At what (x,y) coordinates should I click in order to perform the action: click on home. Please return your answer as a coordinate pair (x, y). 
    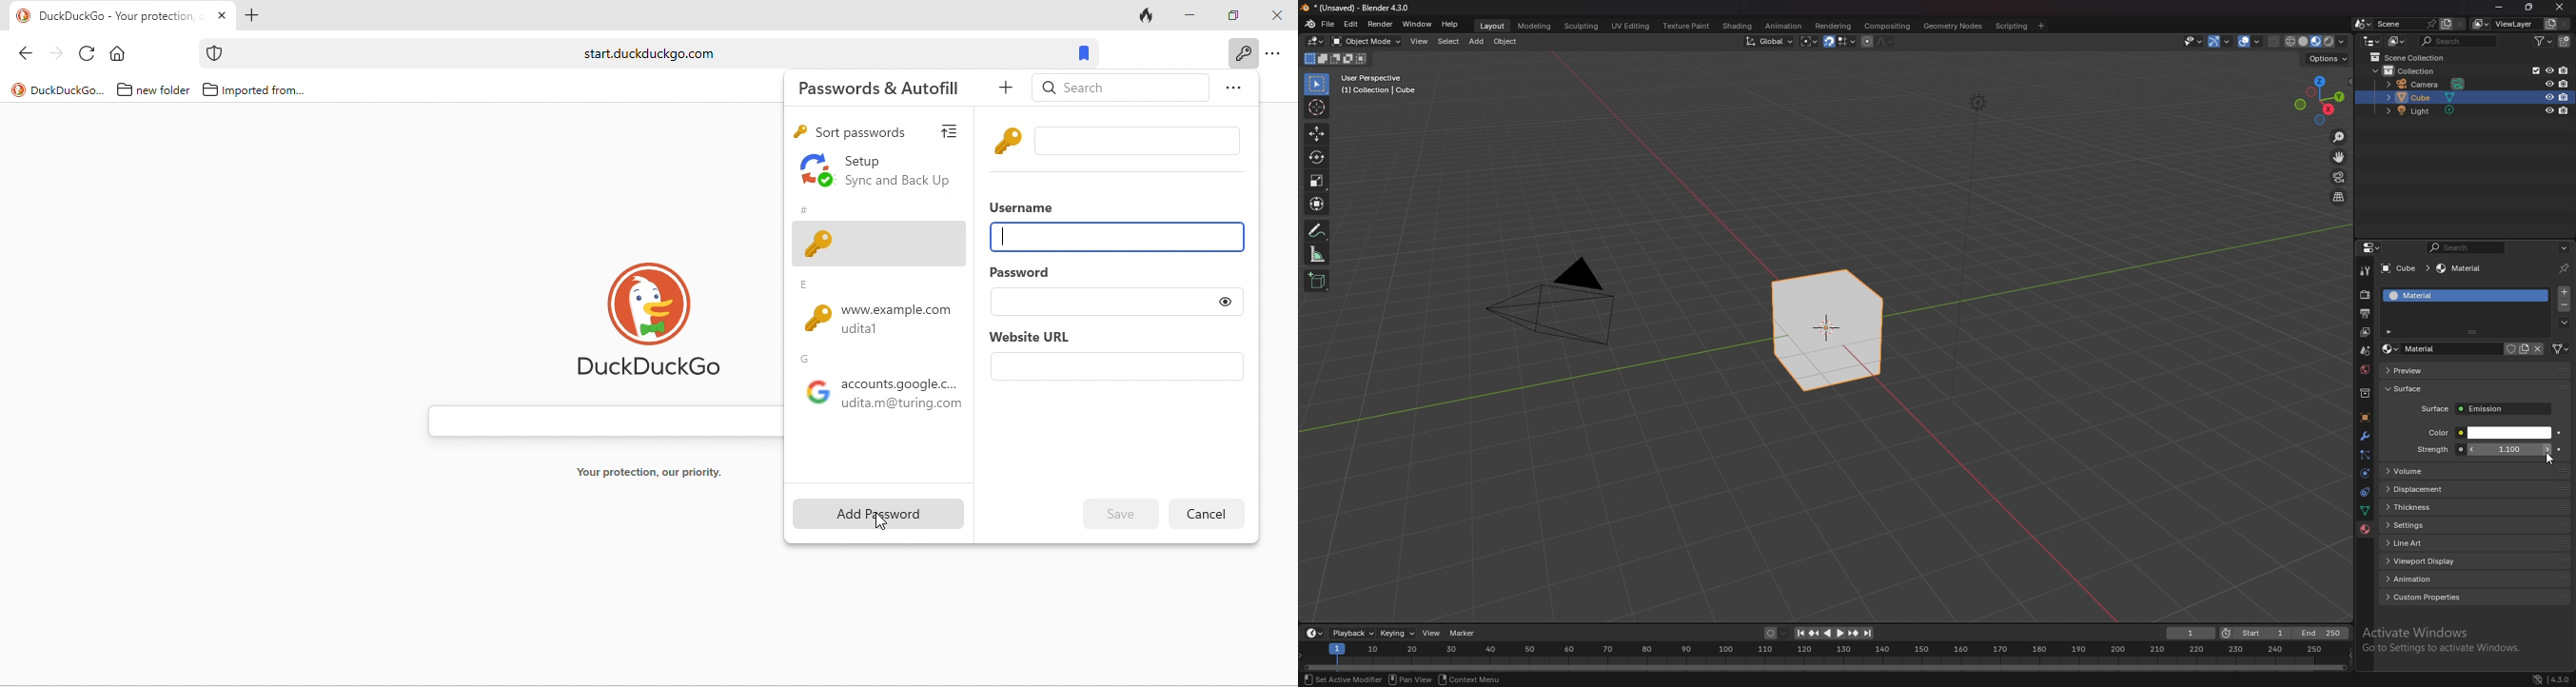
    Looking at the image, I should click on (119, 52).